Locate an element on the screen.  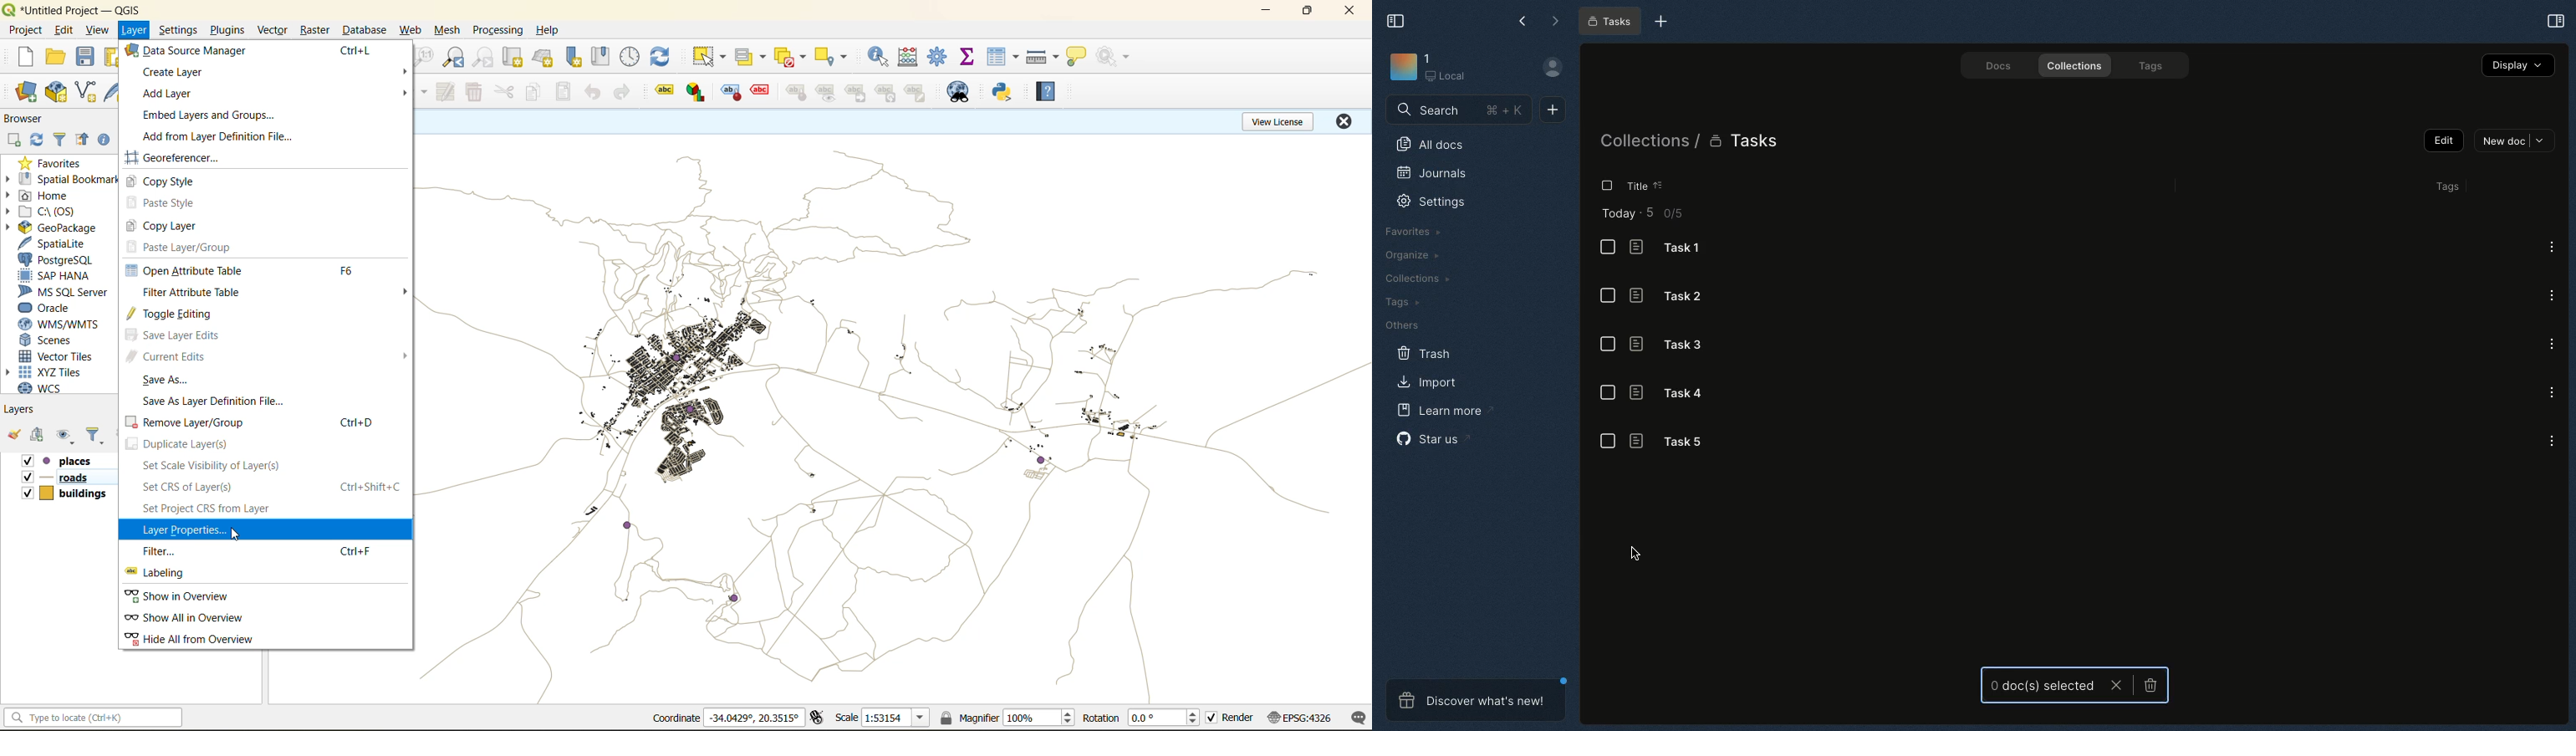
List view is located at coordinates (1609, 248).